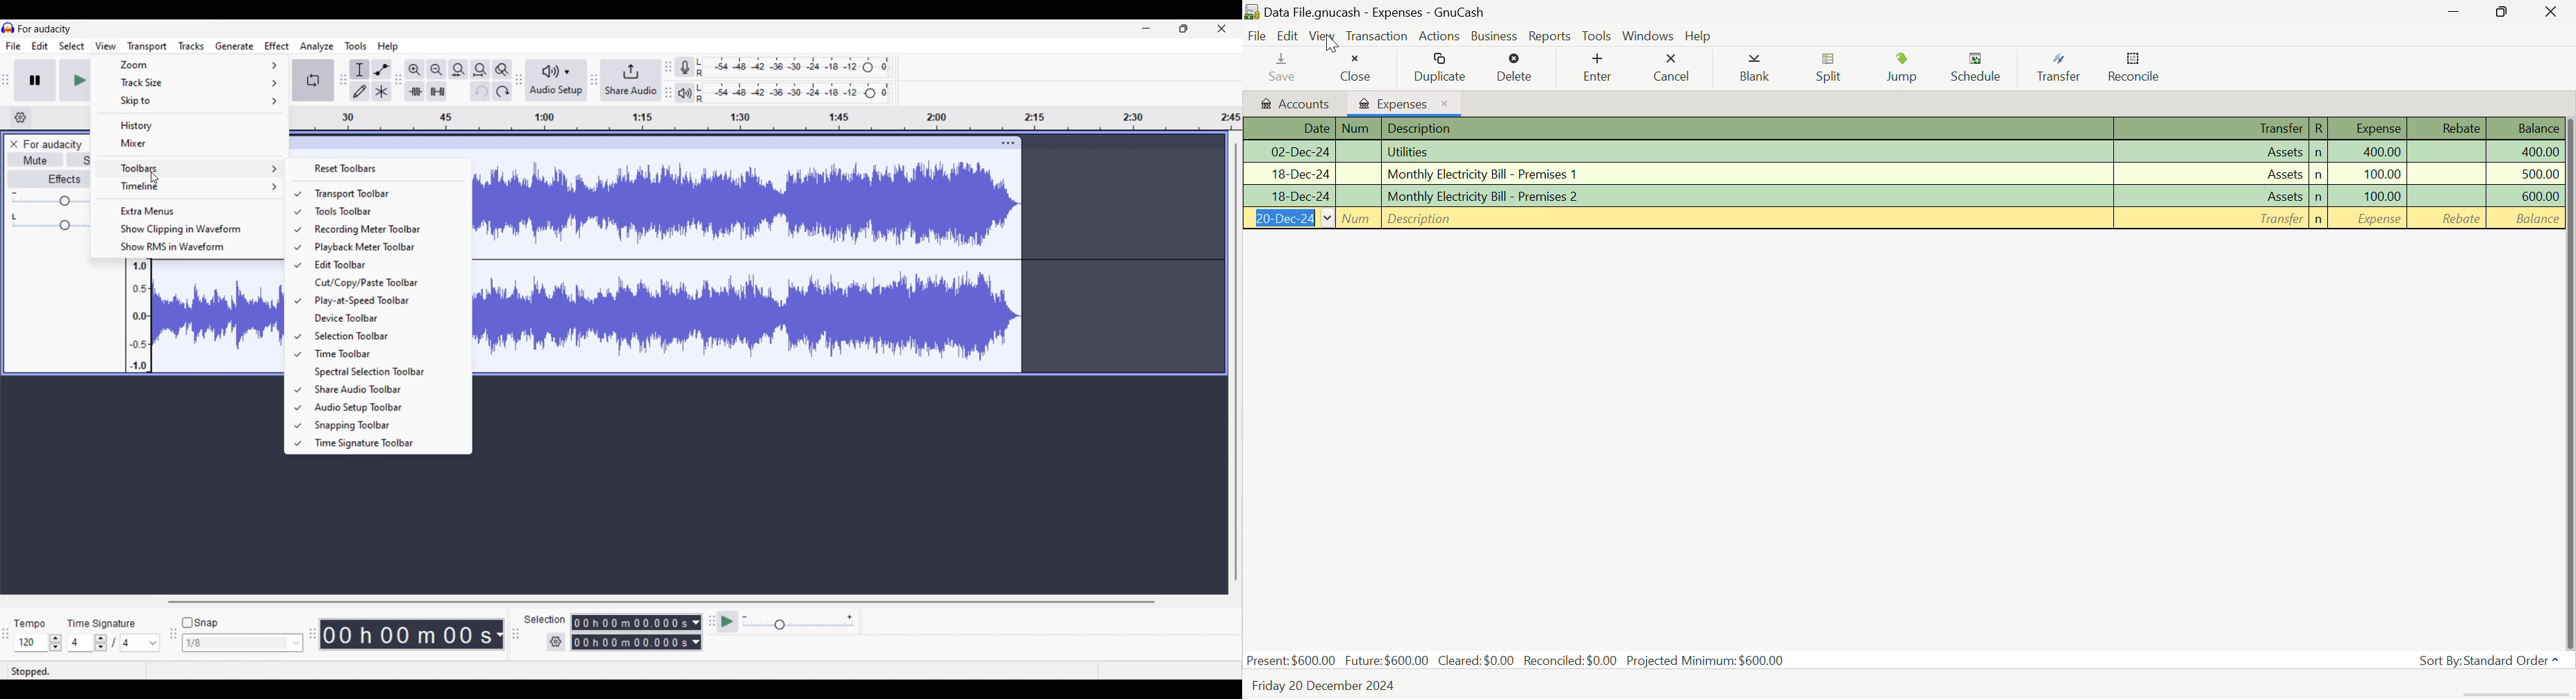 Image resolution: width=2576 pixels, height=700 pixels. What do you see at coordinates (631, 632) in the screenshot?
I see `Selection duration` at bounding box center [631, 632].